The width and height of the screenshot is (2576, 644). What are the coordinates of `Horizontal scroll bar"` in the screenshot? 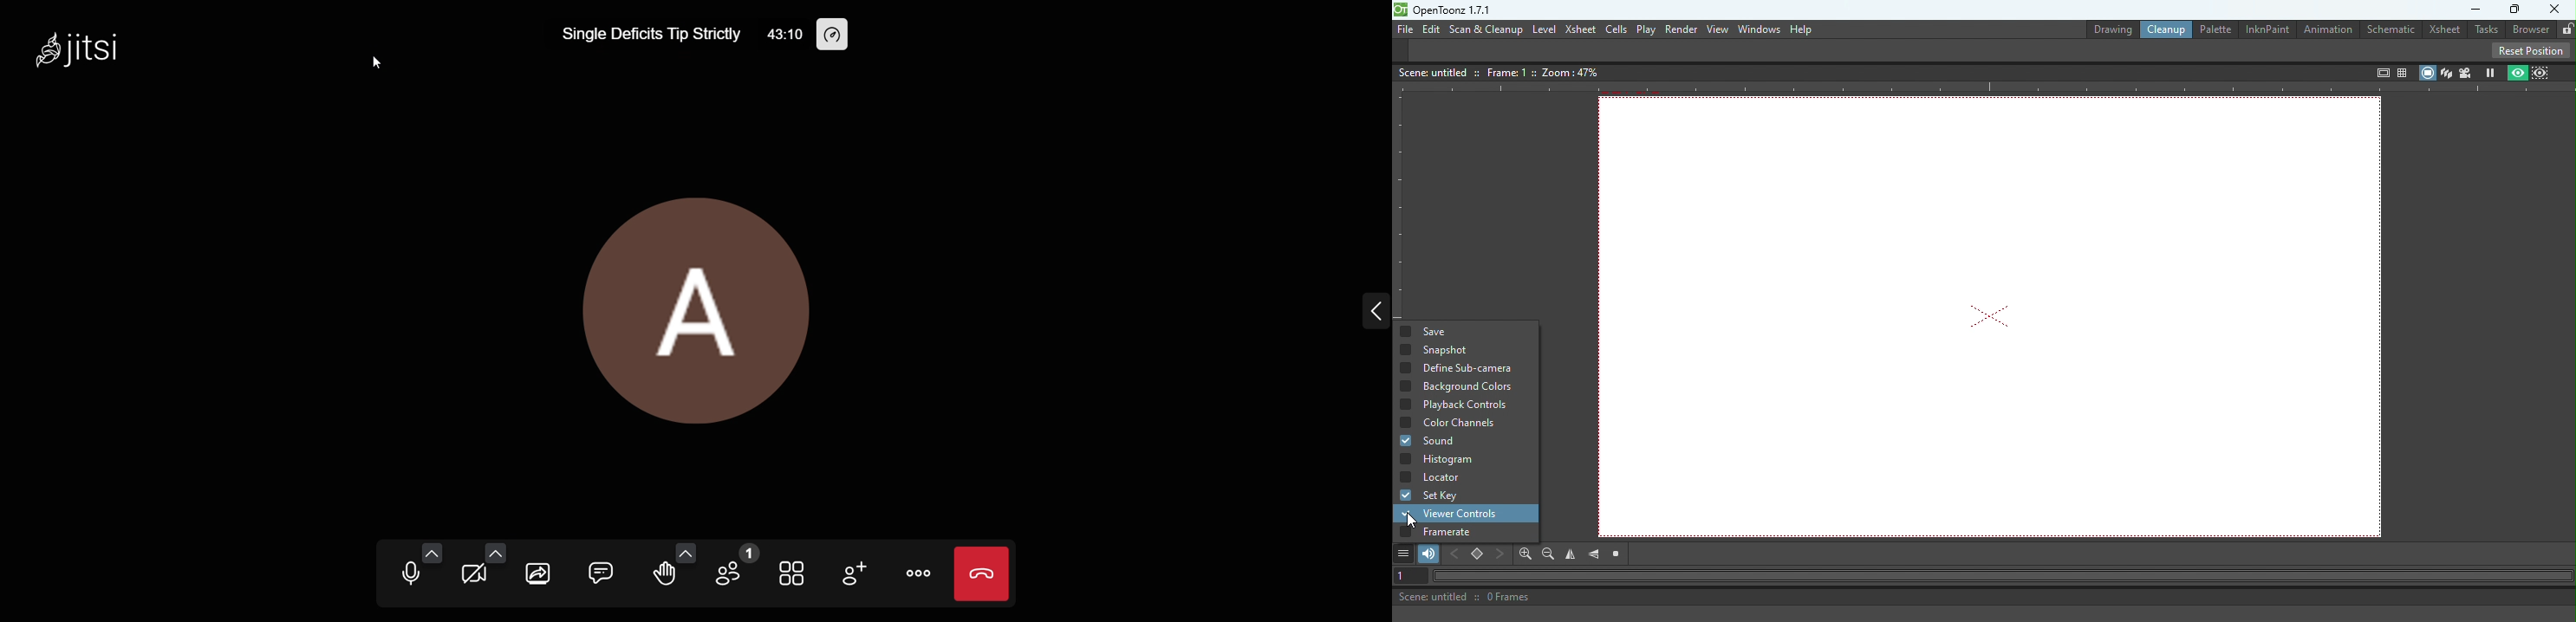 It's located at (1999, 576).